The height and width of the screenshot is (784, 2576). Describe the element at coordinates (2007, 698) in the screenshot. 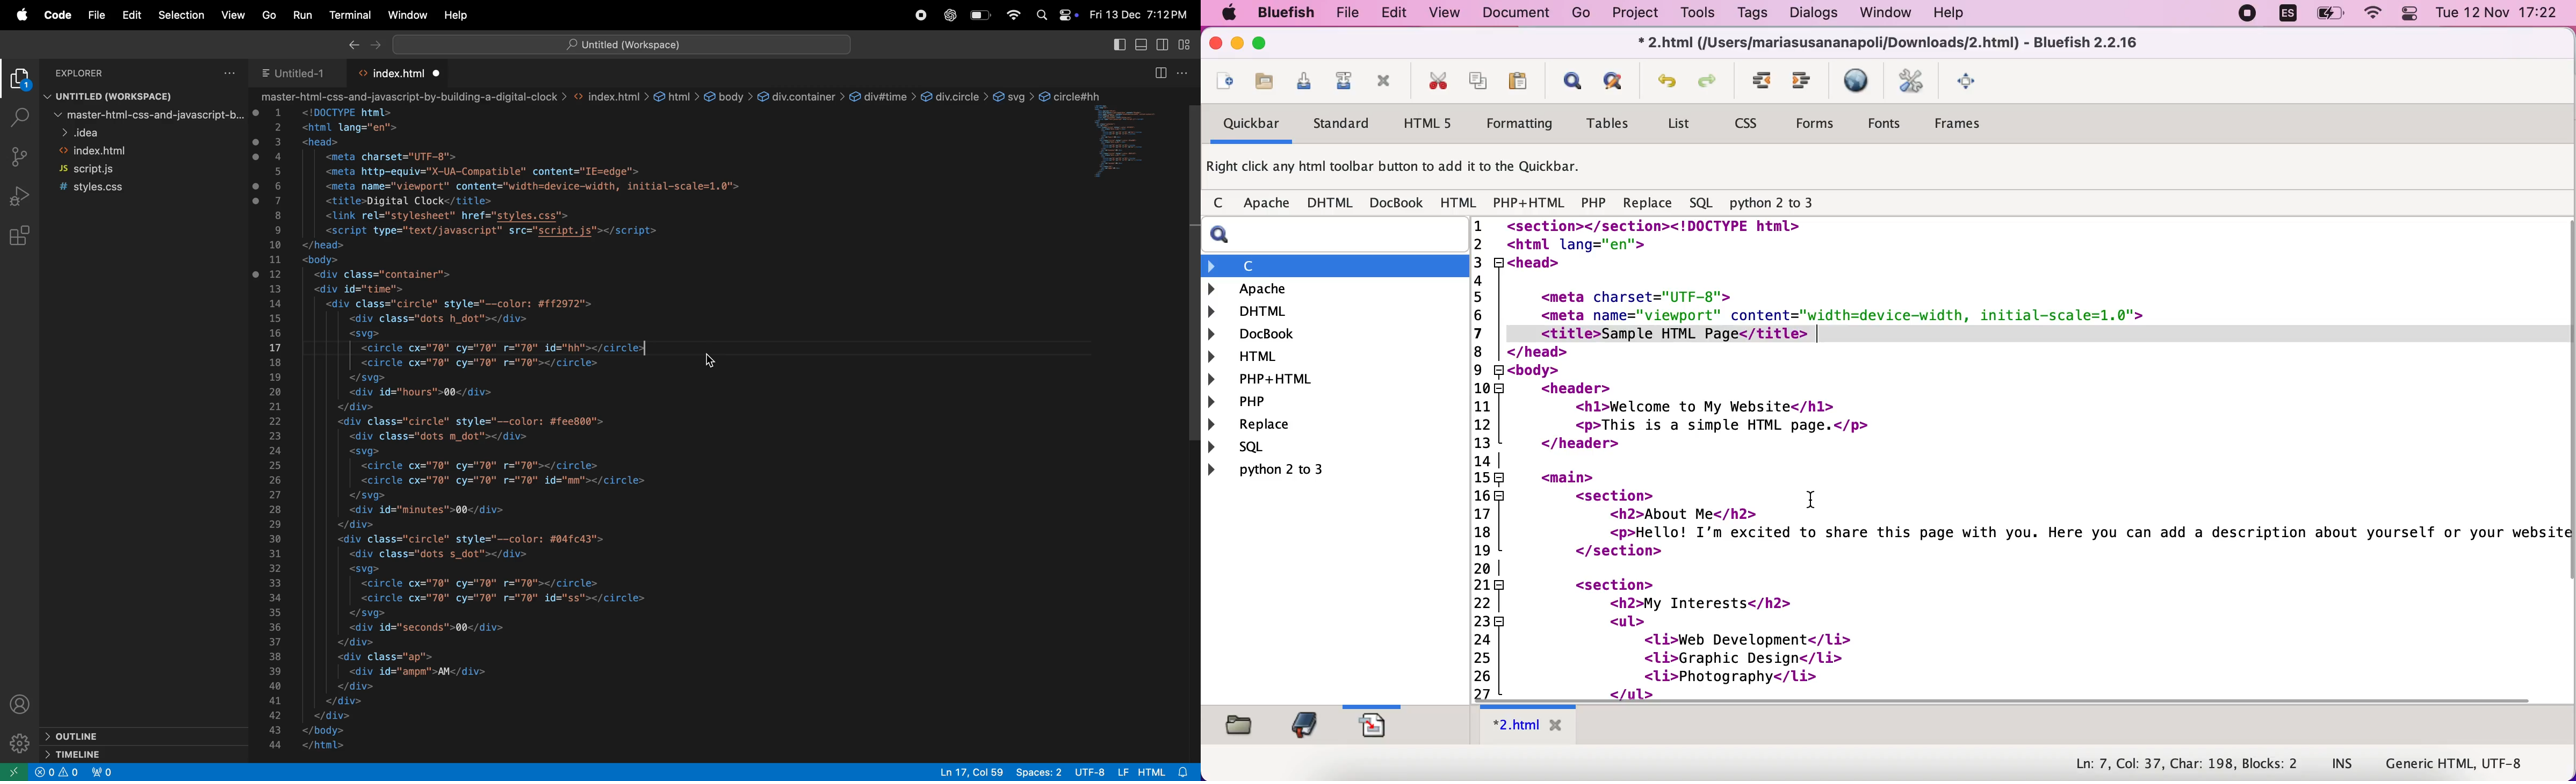

I see `scroll bar` at that location.